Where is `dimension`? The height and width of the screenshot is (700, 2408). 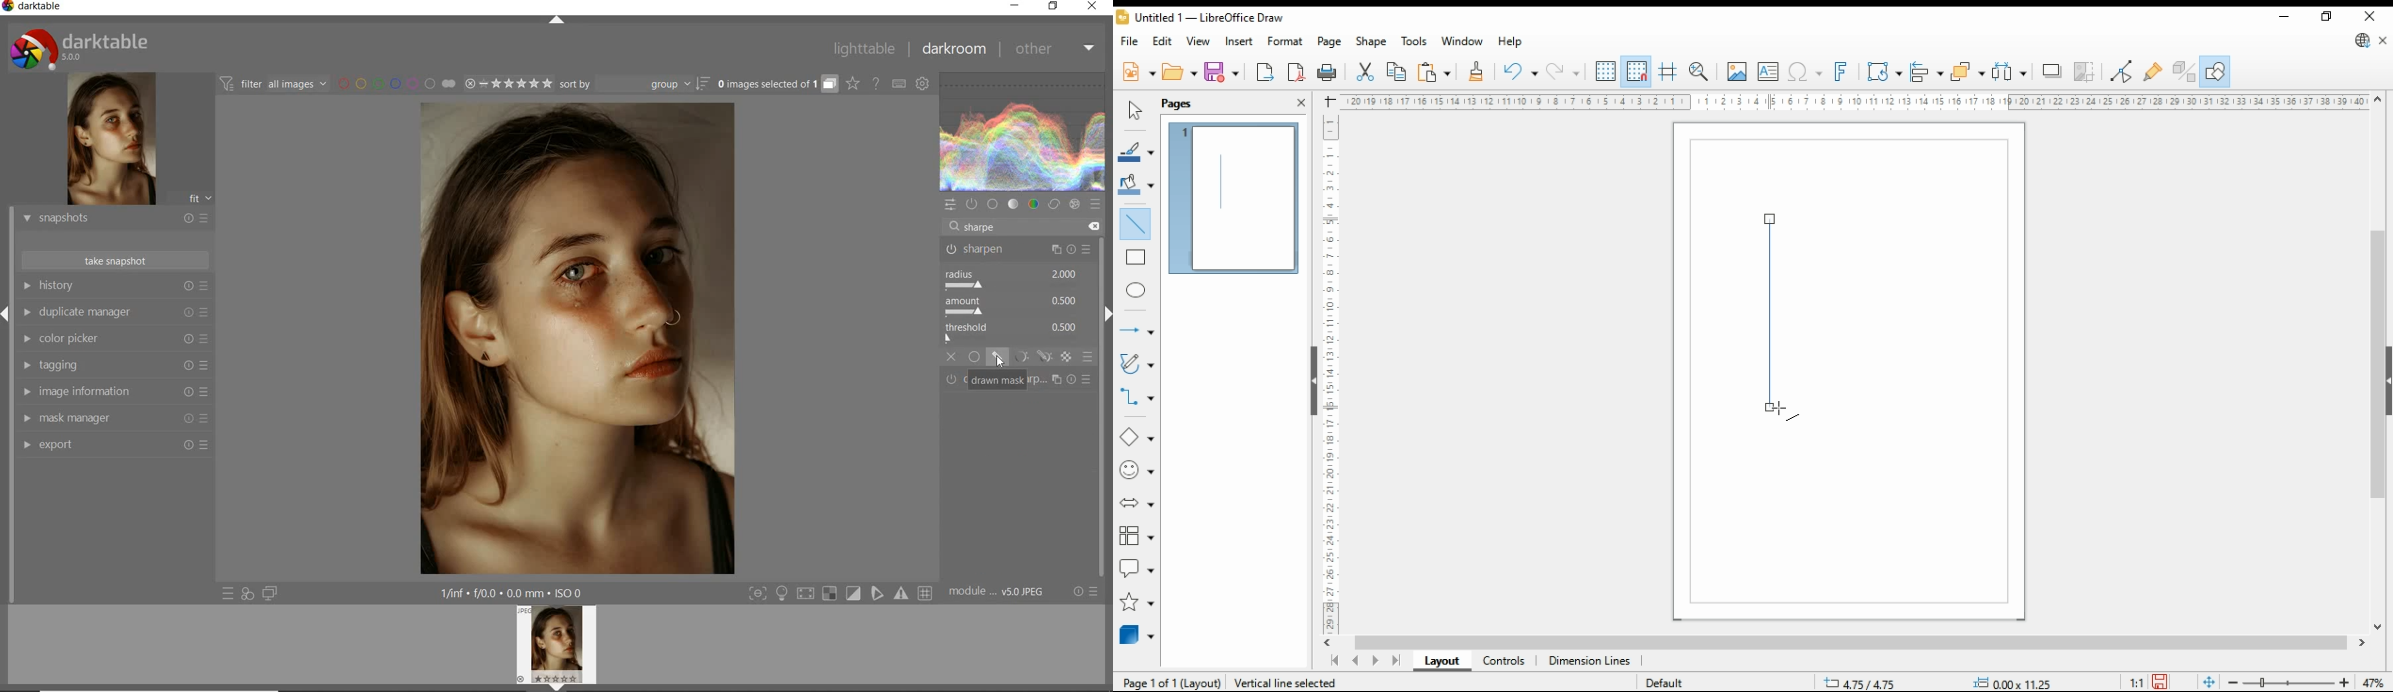 dimension is located at coordinates (1590, 662).